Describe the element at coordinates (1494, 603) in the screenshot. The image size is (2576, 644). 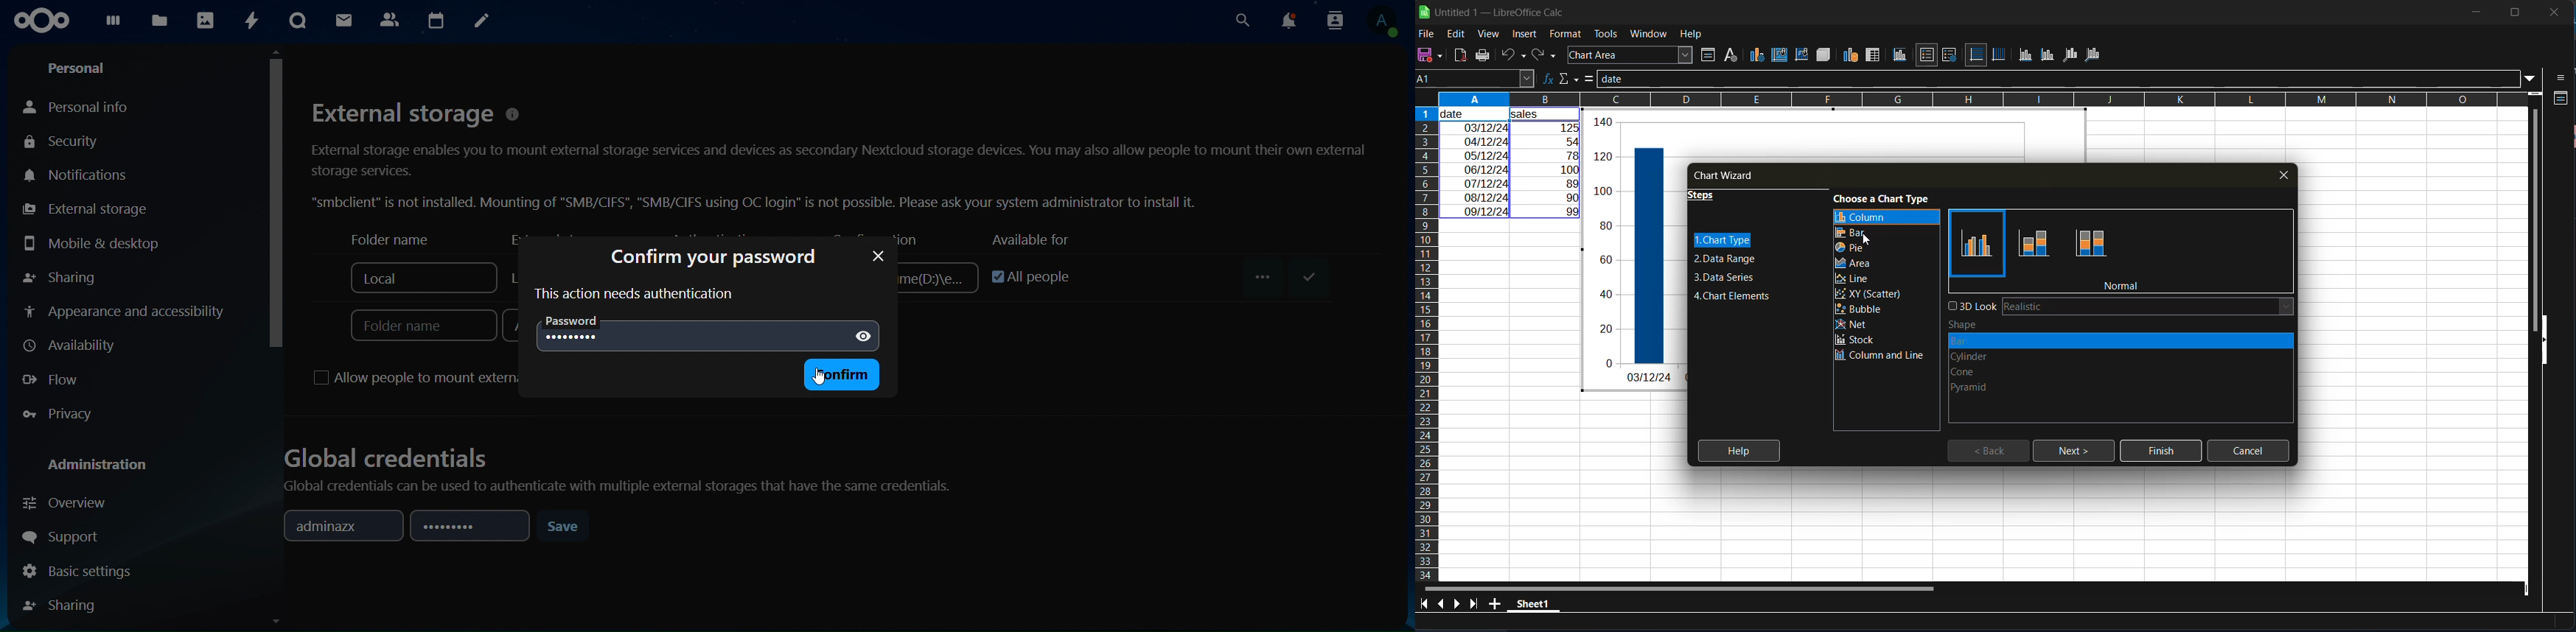
I see `add a new sheet` at that location.